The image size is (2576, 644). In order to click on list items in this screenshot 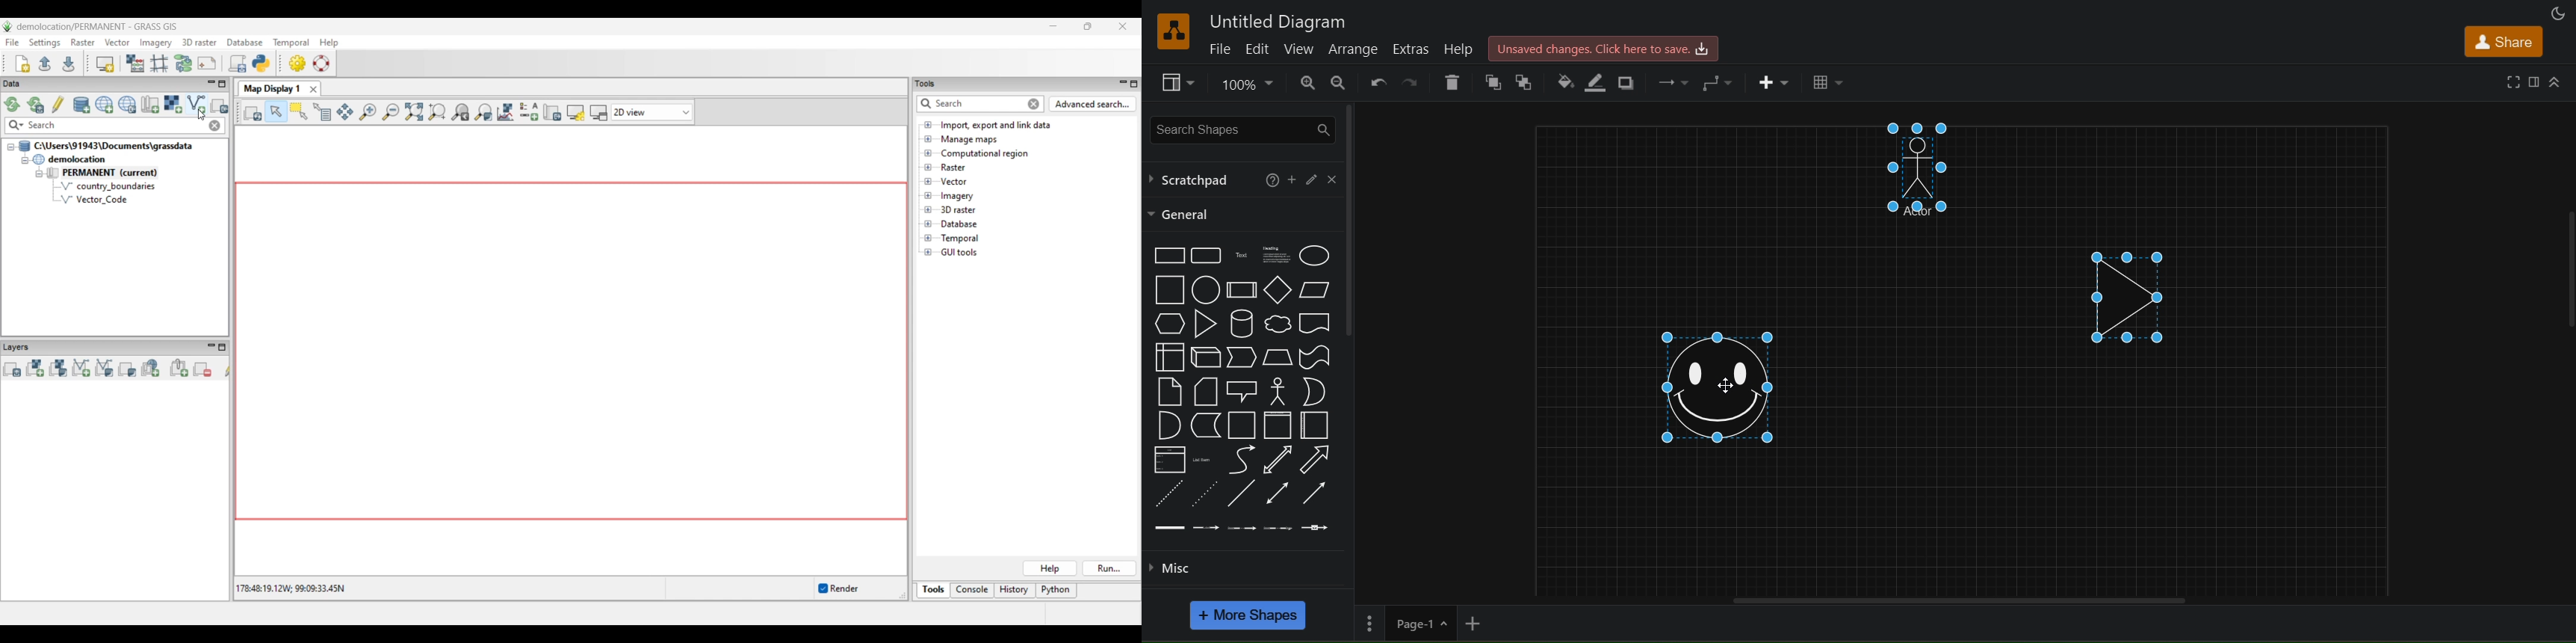, I will do `click(1204, 458)`.